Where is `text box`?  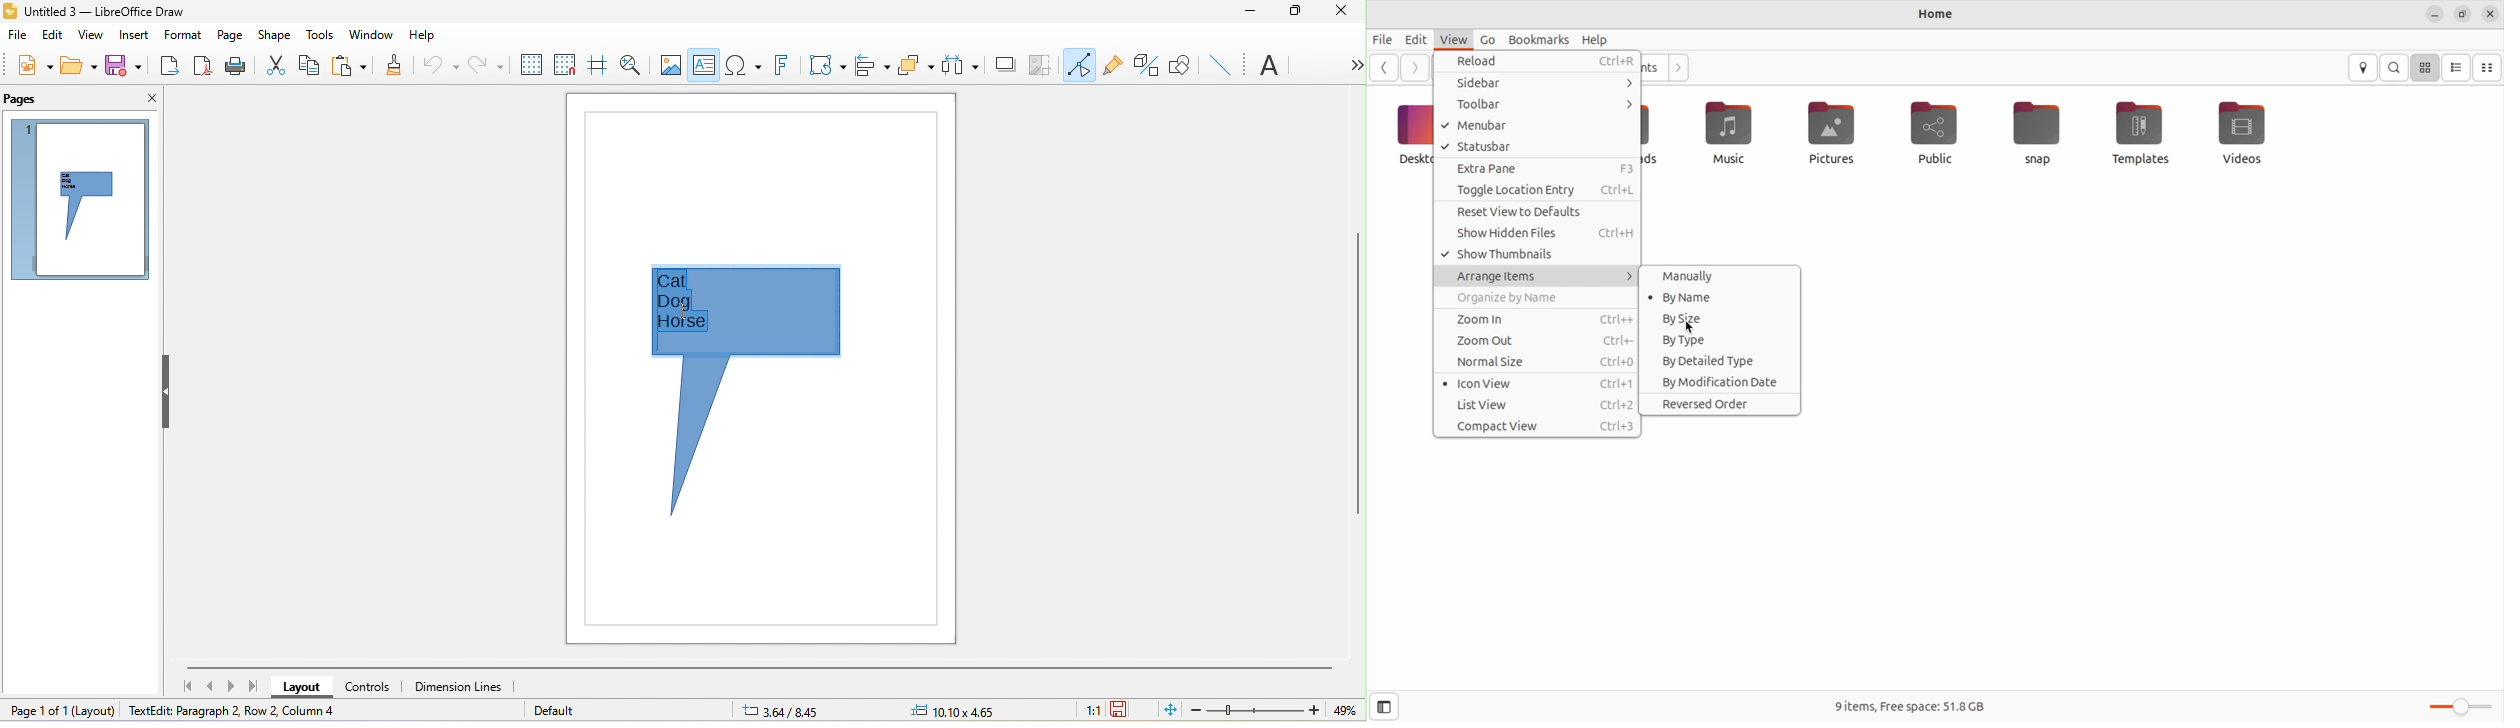
text box is located at coordinates (704, 67).